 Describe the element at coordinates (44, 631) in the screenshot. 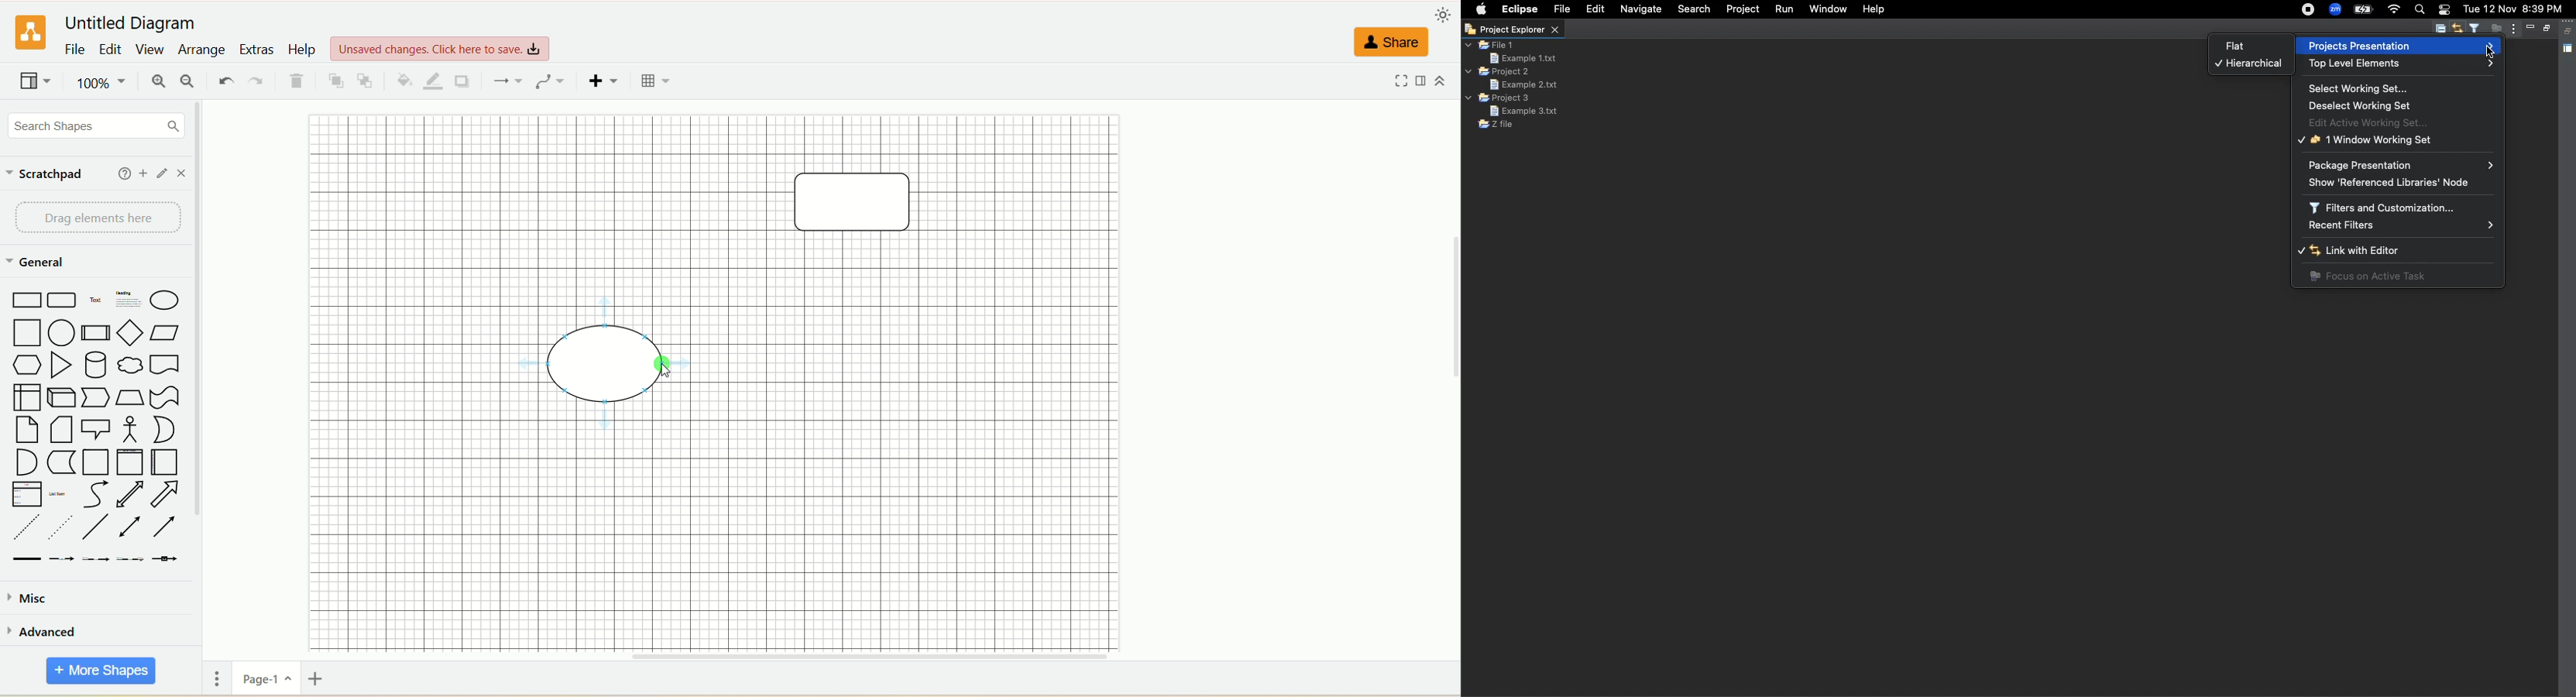

I see `advanced` at that location.